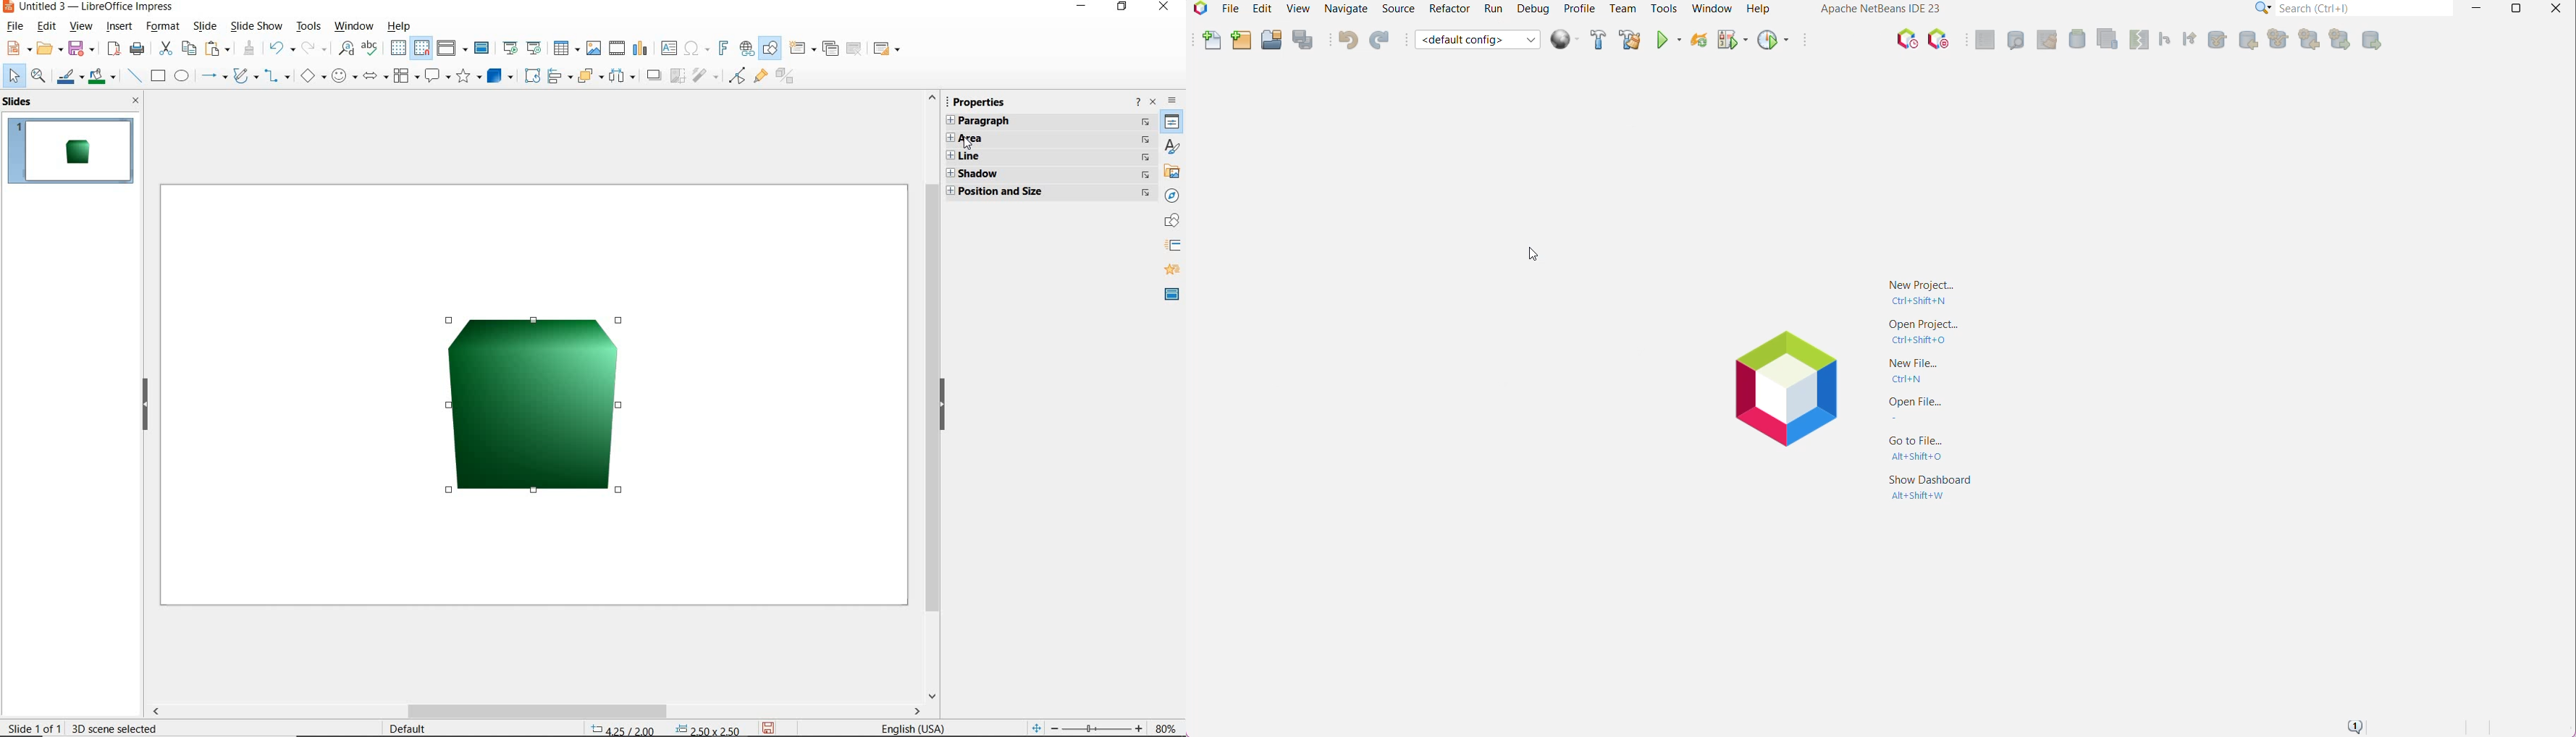 The height and width of the screenshot is (756, 2576). What do you see at coordinates (49, 49) in the screenshot?
I see `open` at bounding box center [49, 49].